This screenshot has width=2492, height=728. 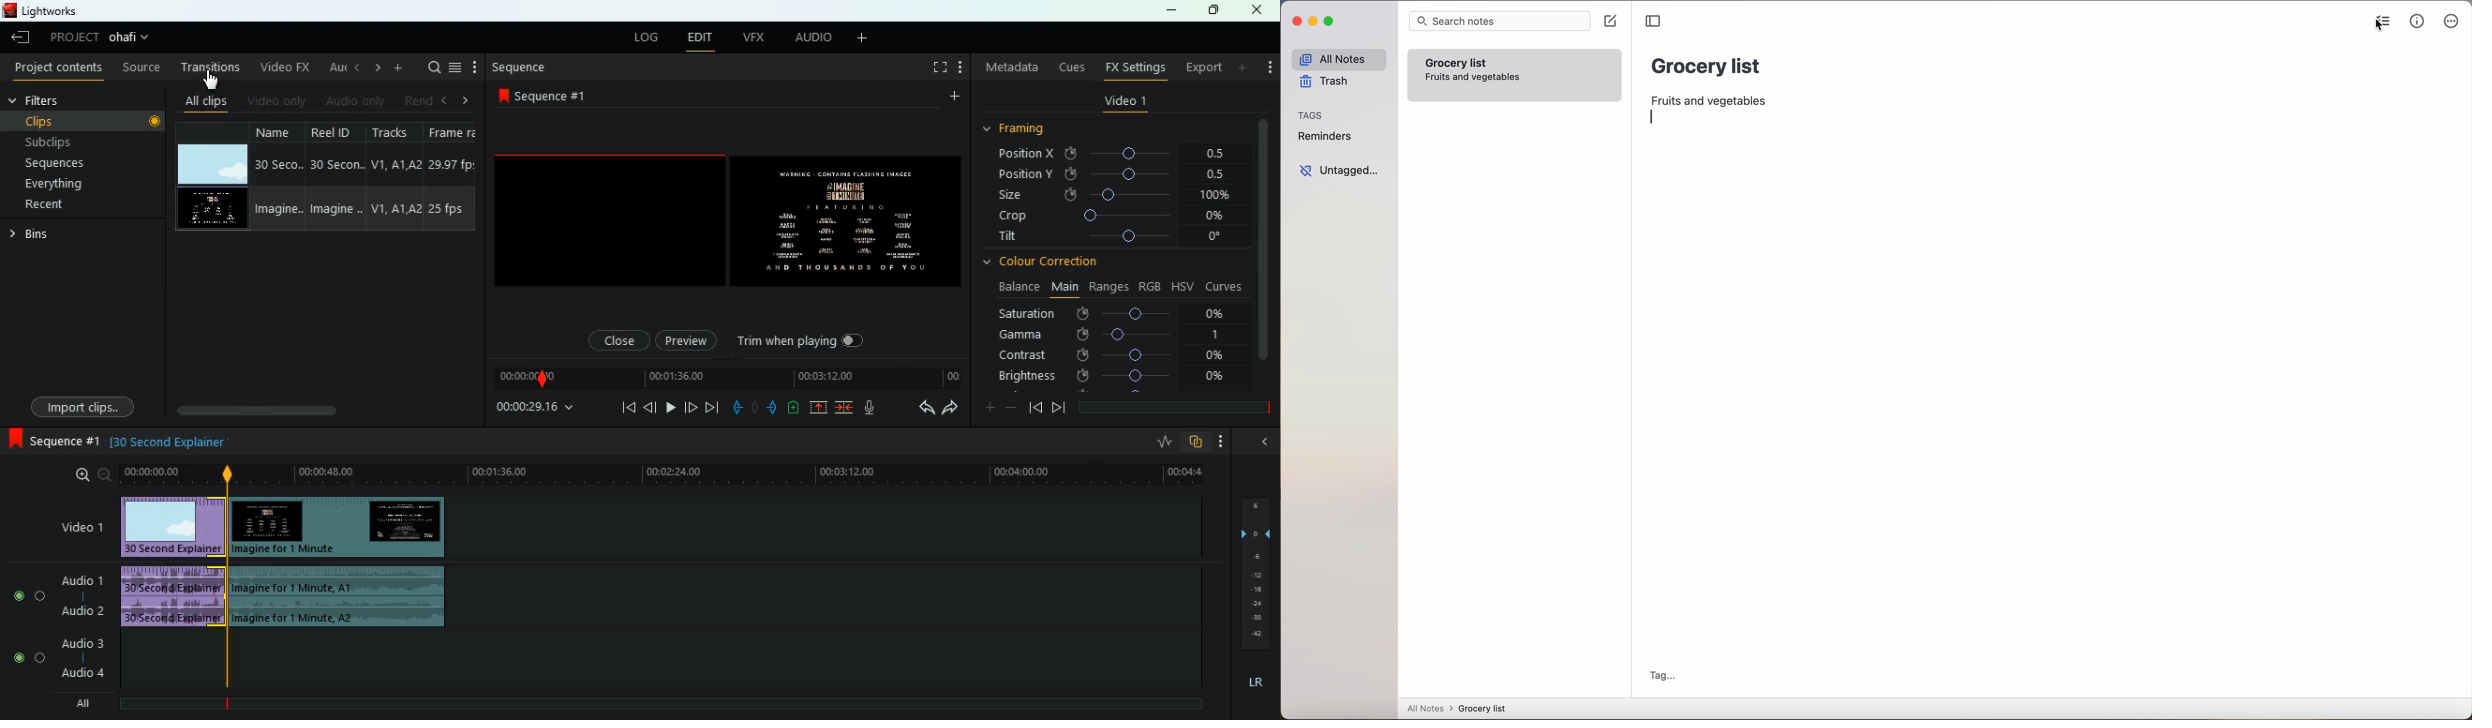 What do you see at coordinates (374, 68) in the screenshot?
I see `change` at bounding box center [374, 68].